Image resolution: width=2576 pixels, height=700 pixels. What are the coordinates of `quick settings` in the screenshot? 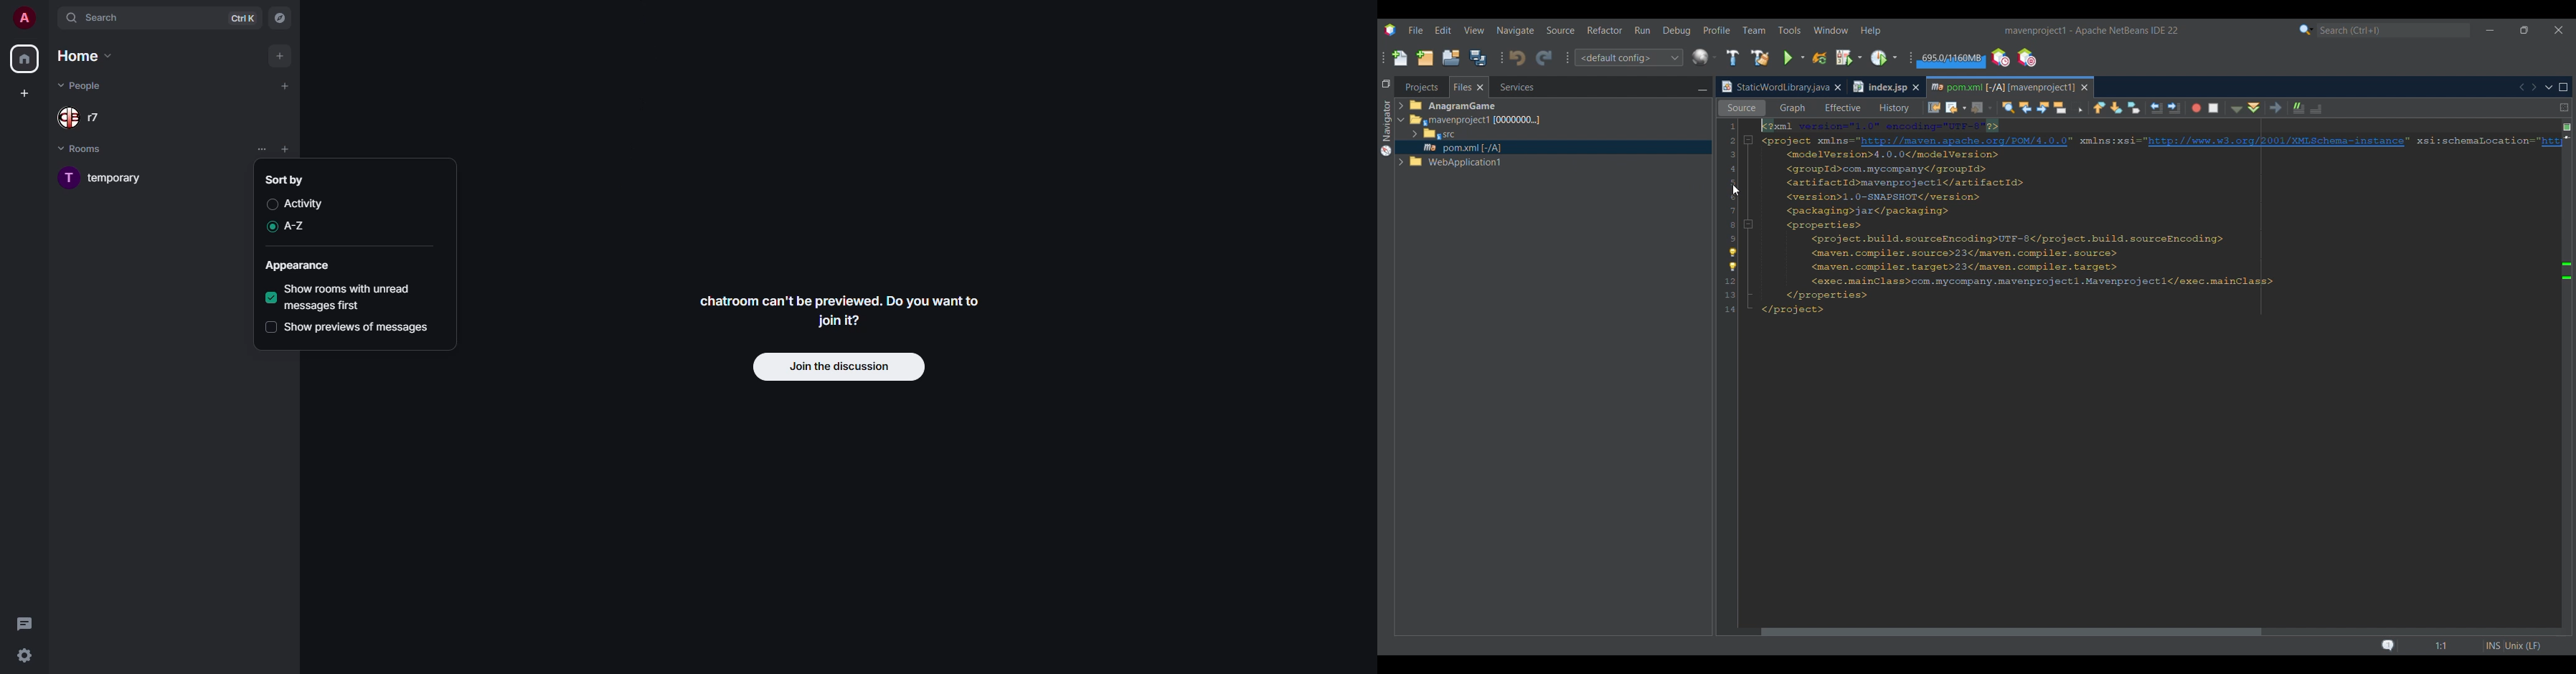 It's located at (27, 655).